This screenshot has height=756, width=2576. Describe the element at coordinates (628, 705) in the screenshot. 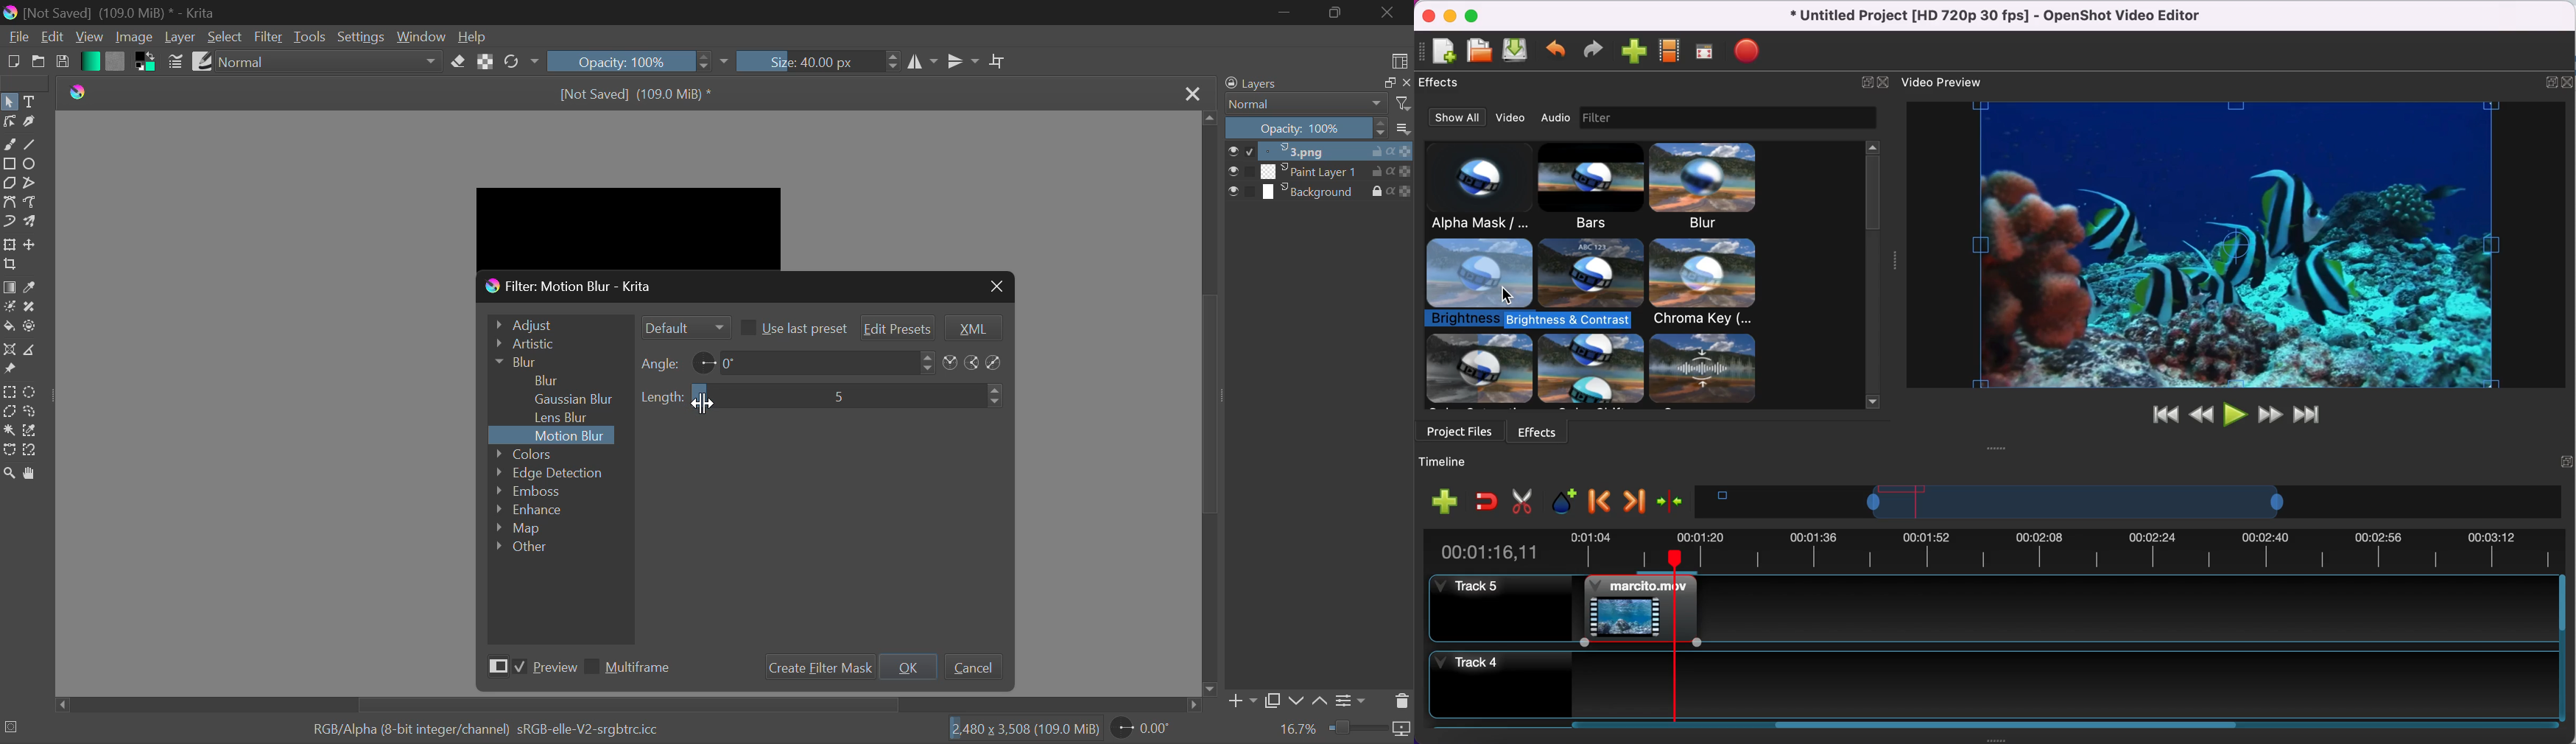

I see `Scroll Bar` at that location.